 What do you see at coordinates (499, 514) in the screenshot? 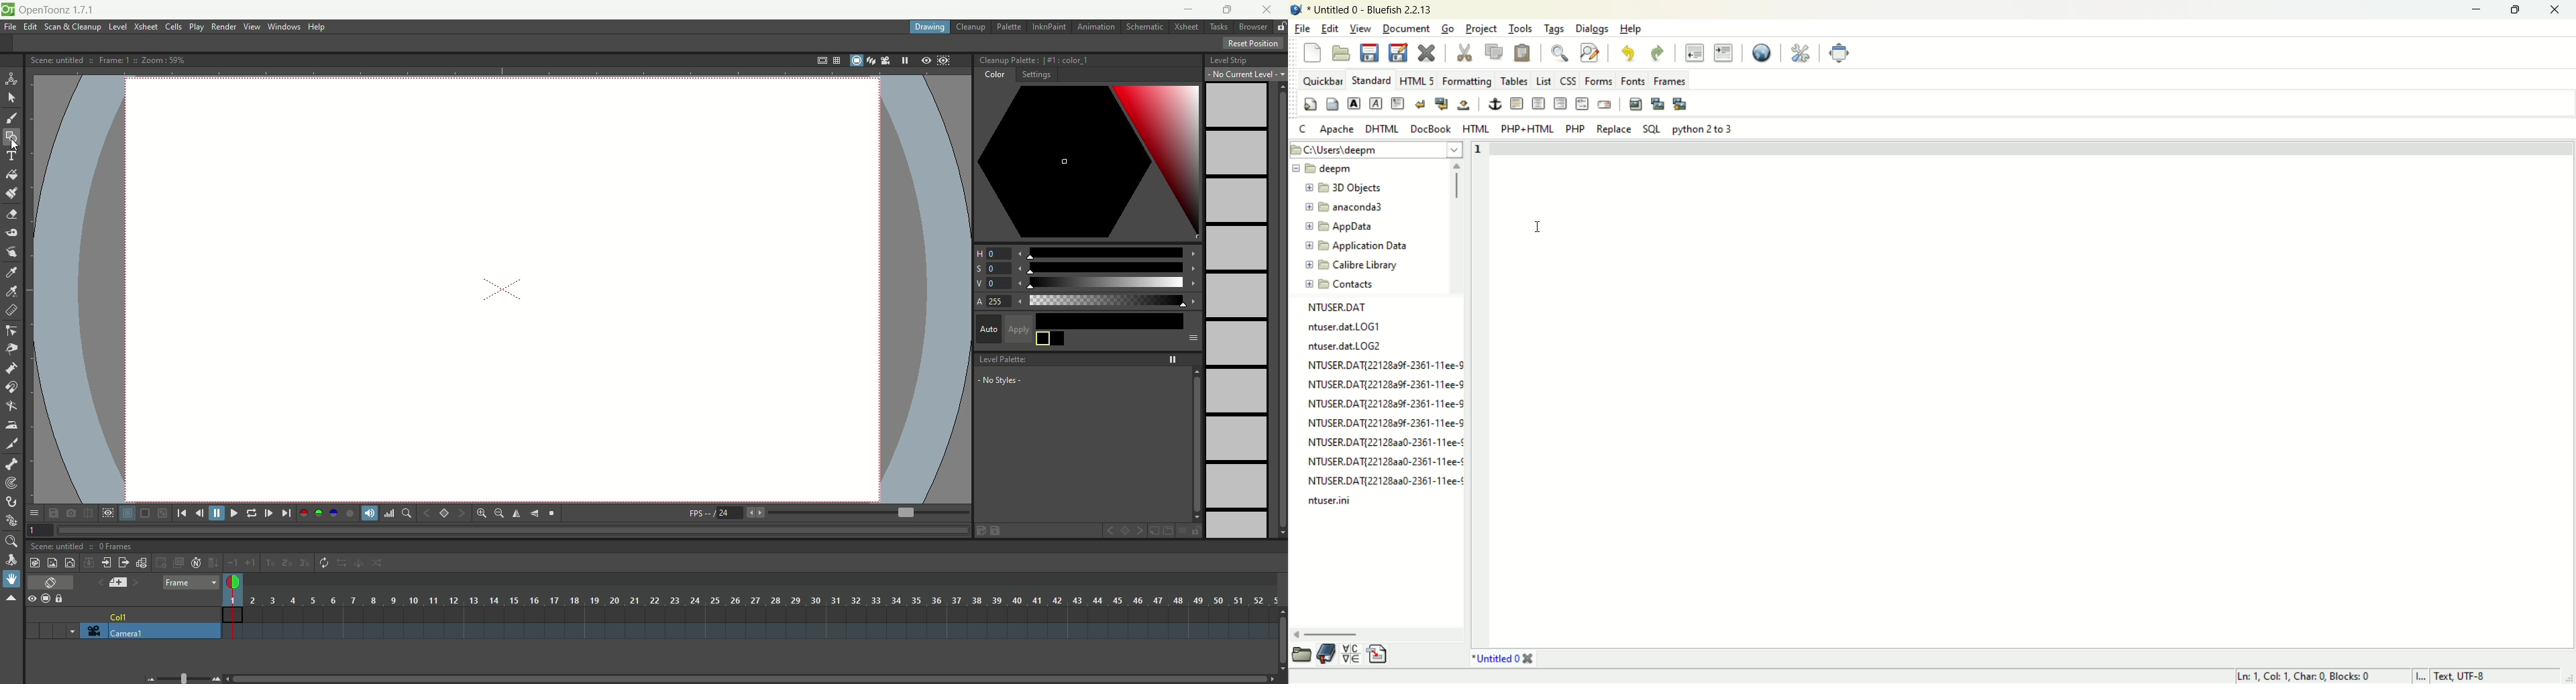
I see `zoom out` at bounding box center [499, 514].